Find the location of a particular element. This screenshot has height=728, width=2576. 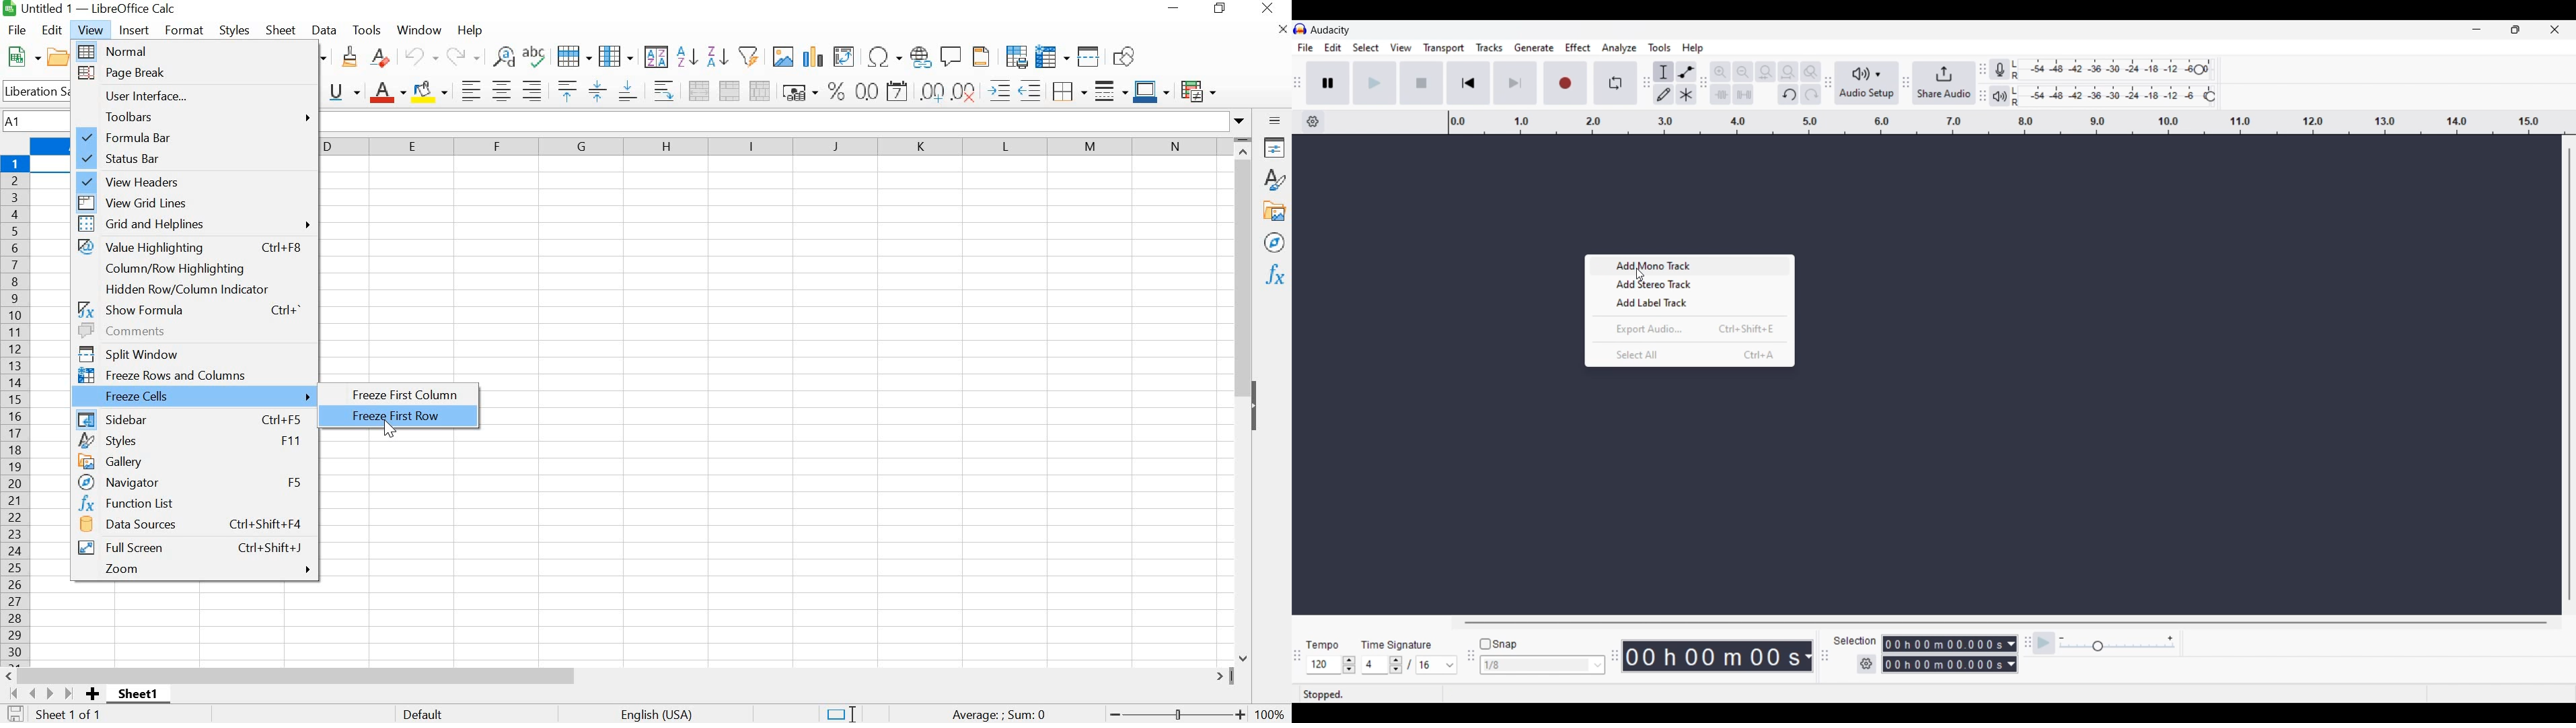

STANDARD SELECTION is located at coordinates (840, 714).